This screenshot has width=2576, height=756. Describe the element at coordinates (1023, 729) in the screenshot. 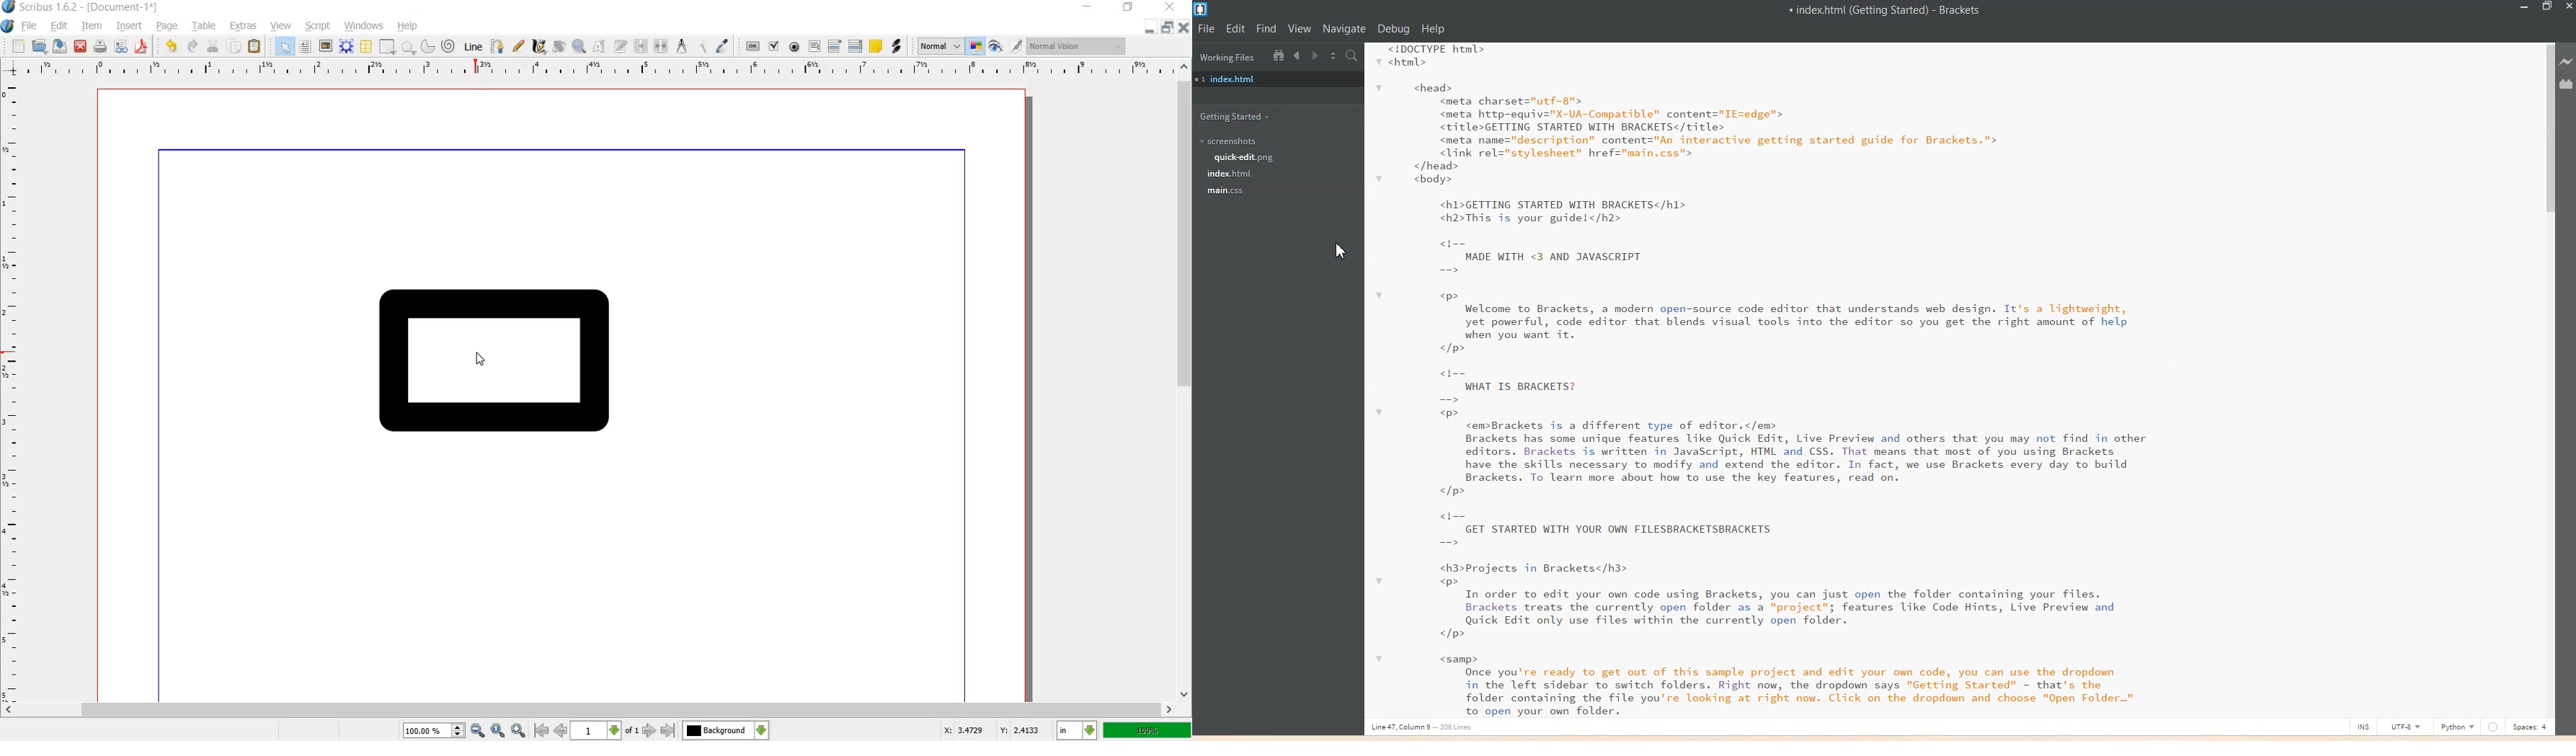

I see `coordinate y:2.4133` at that location.